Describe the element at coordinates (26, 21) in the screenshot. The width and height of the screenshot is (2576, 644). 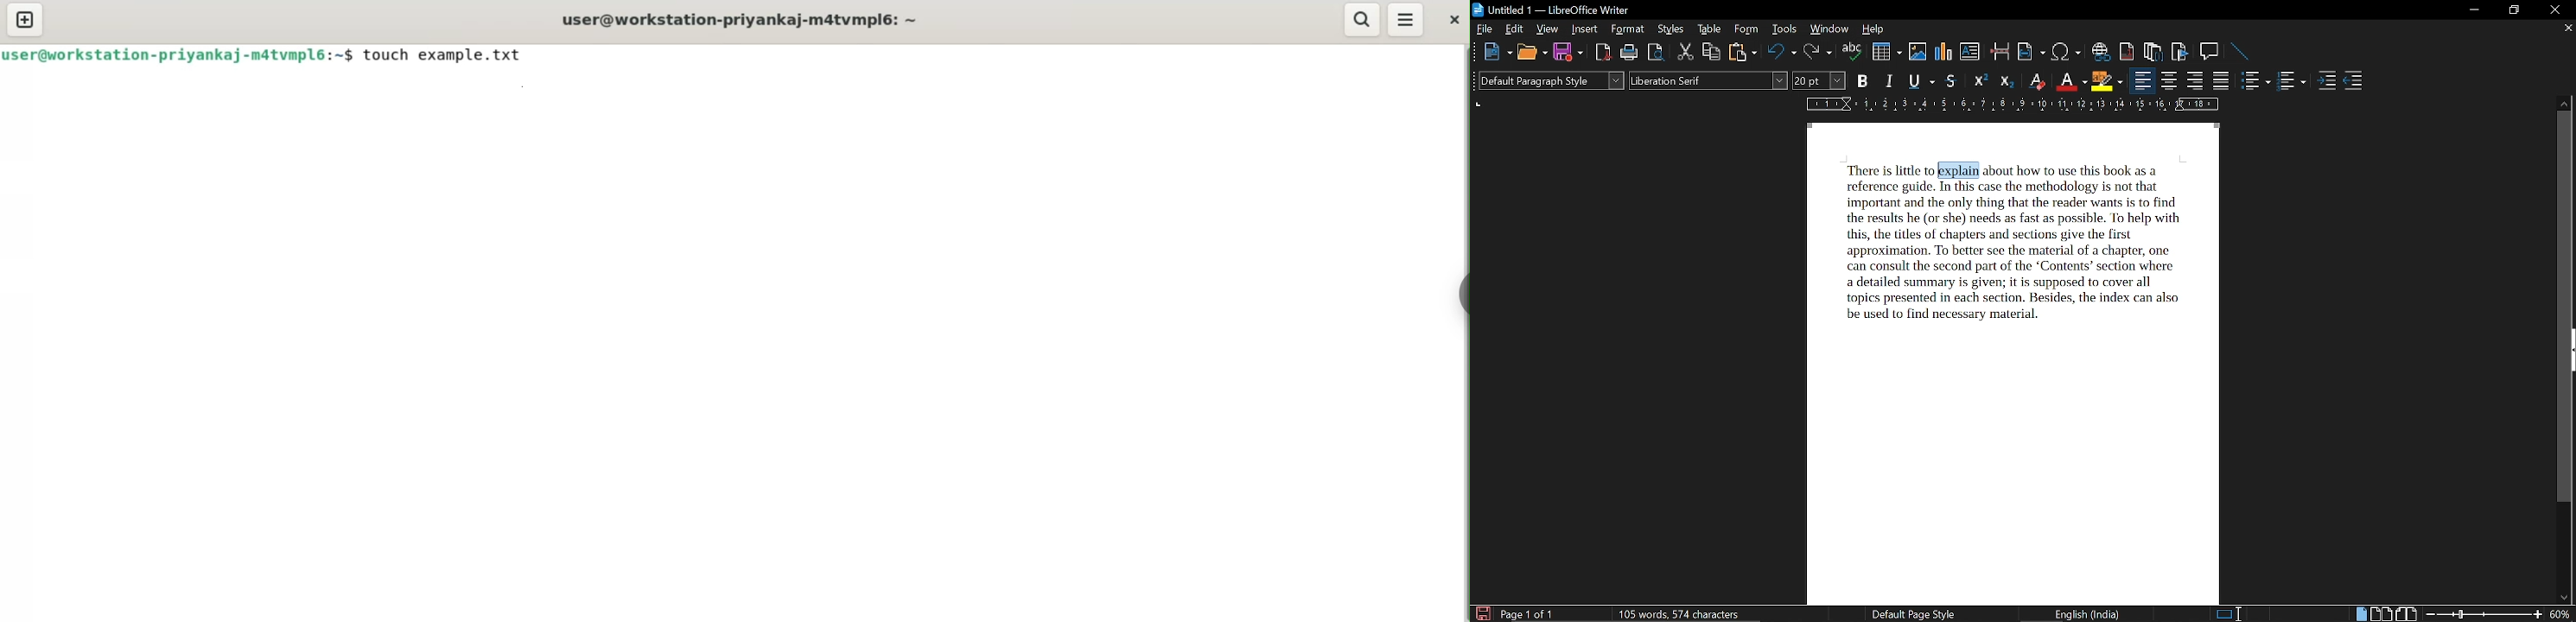
I see `new tab` at that location.